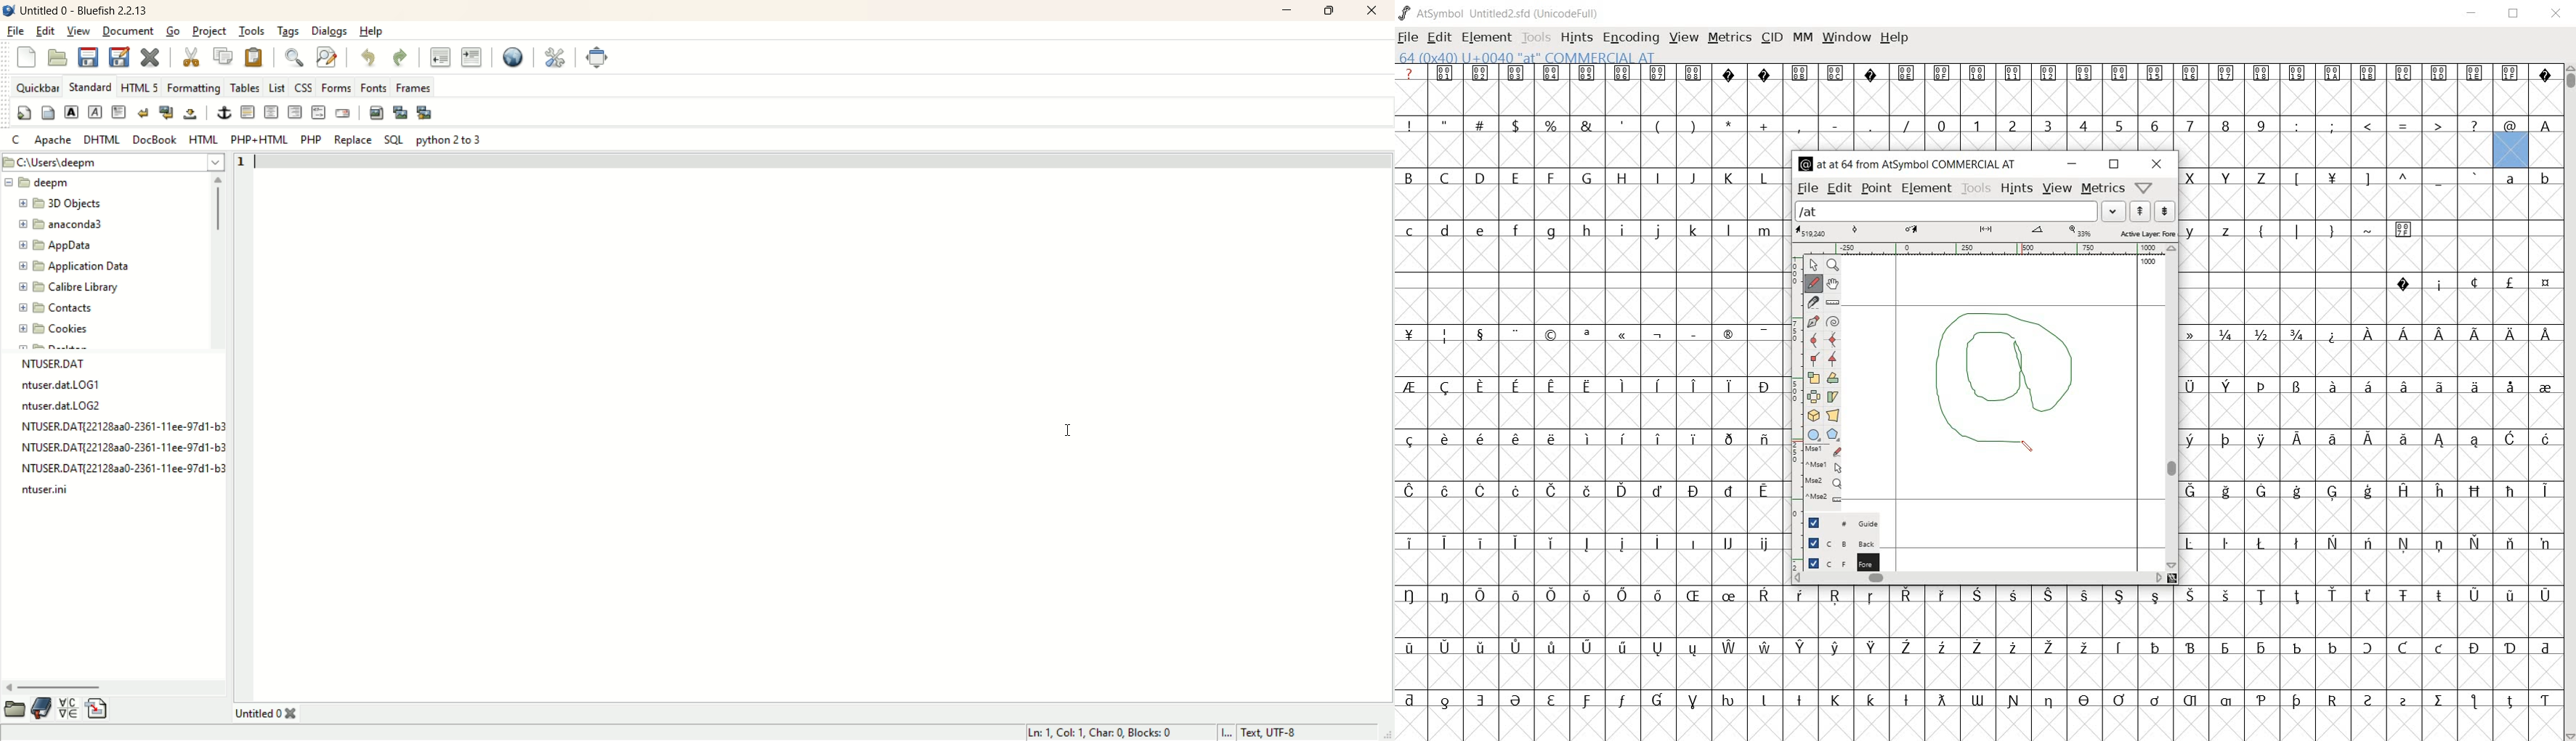  What do you see at coordinates (311, 139) in the screenshot?
I see `PHP` at bounding box center [311, 139].